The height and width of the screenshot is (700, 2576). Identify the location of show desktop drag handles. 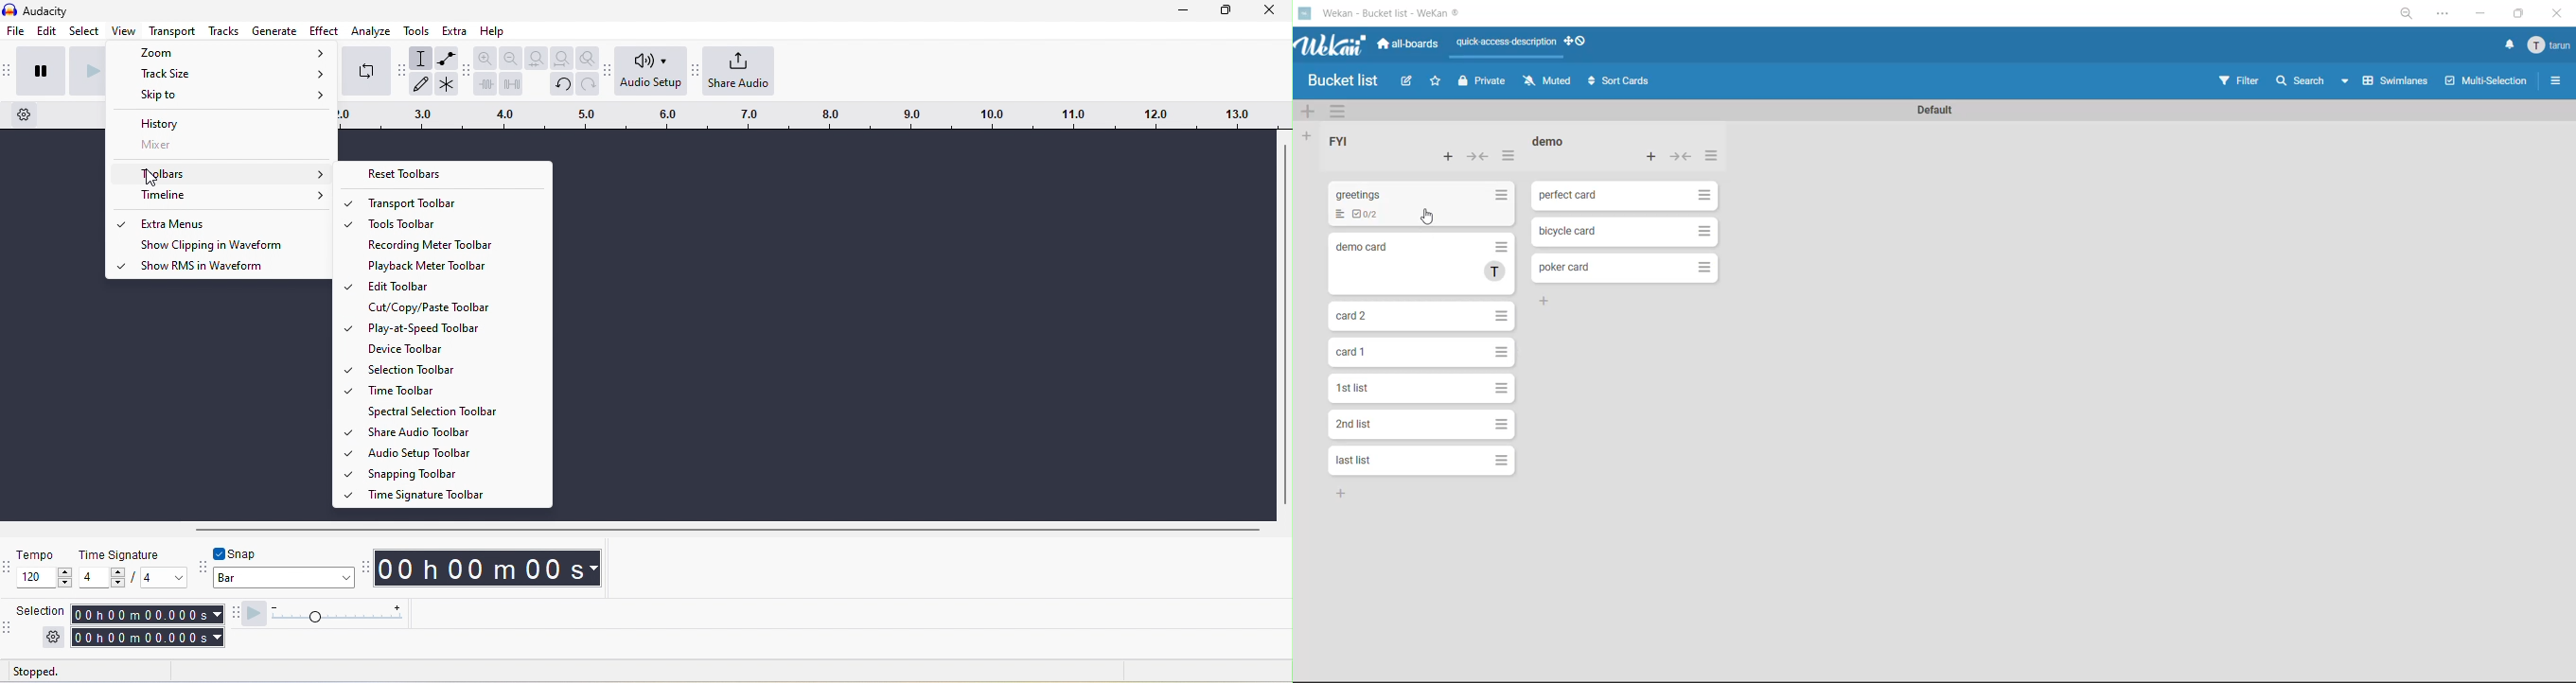
(1576, 43).